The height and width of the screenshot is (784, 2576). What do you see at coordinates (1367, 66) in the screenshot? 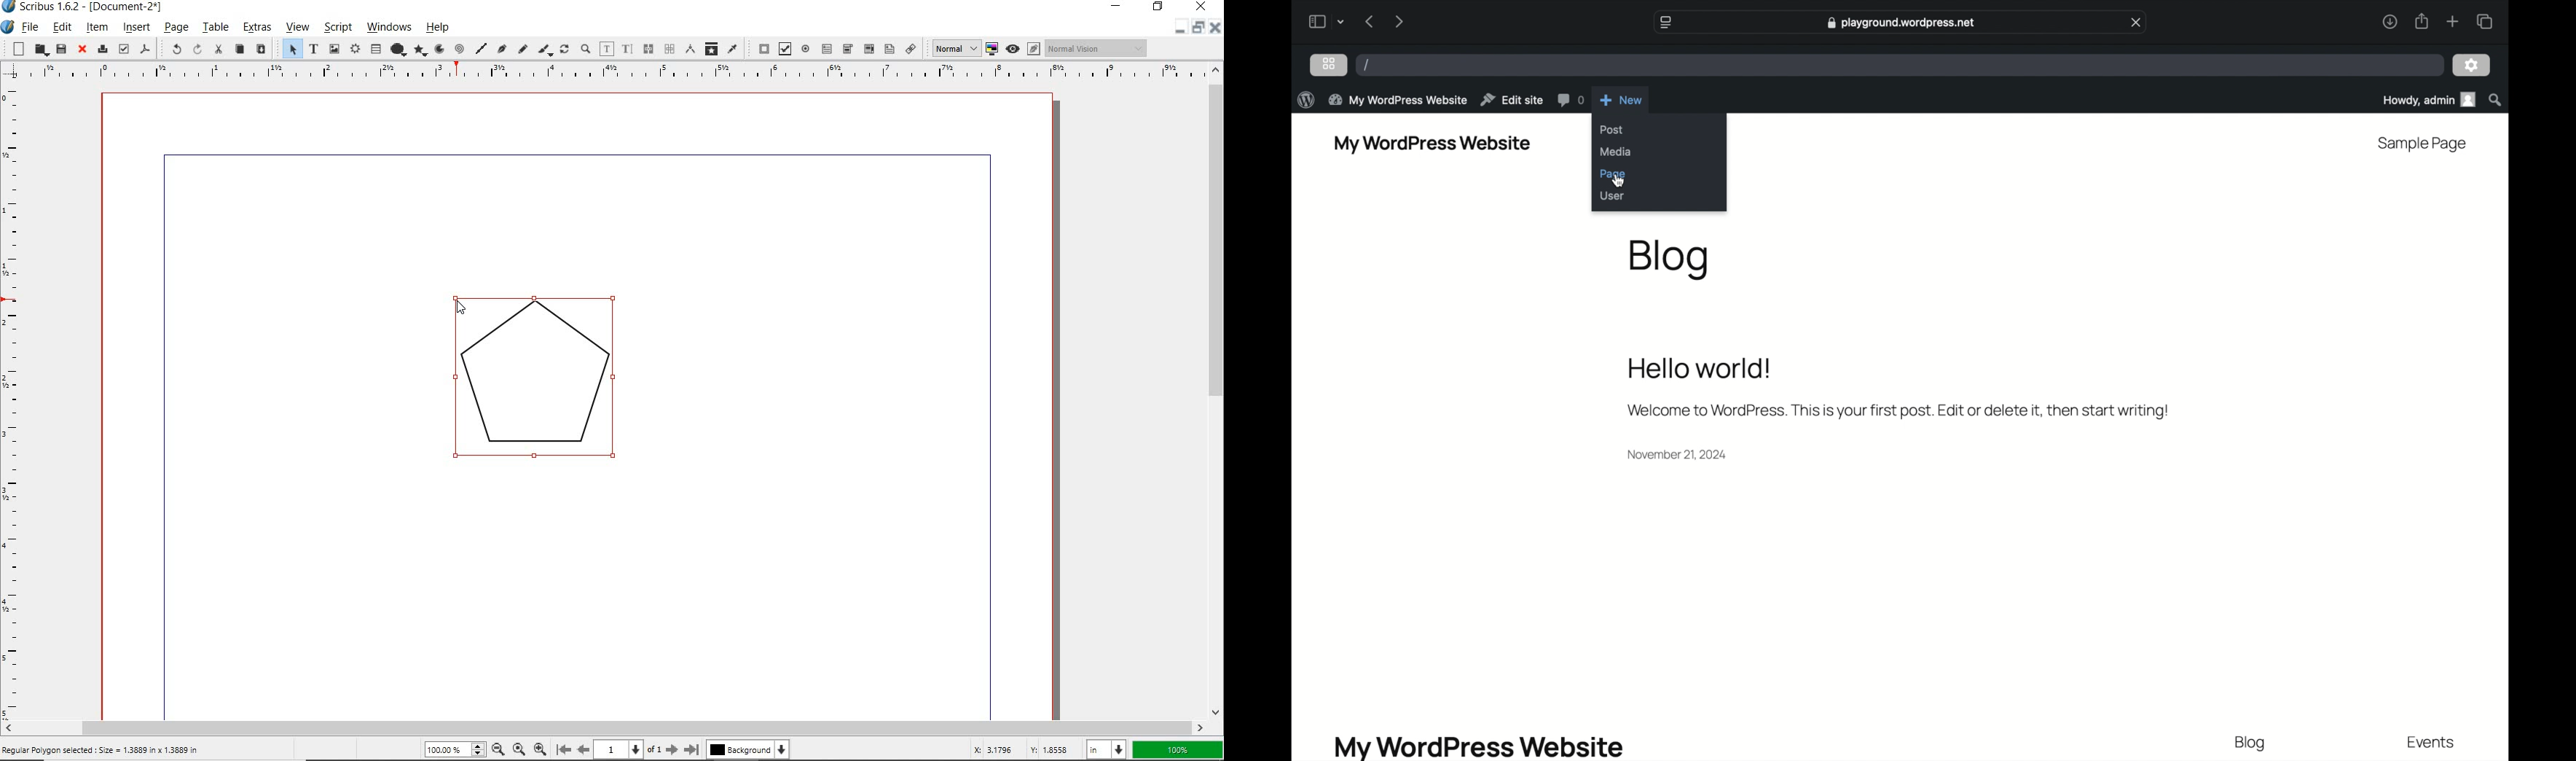
I see `/` at bounding box center [1367, 66].